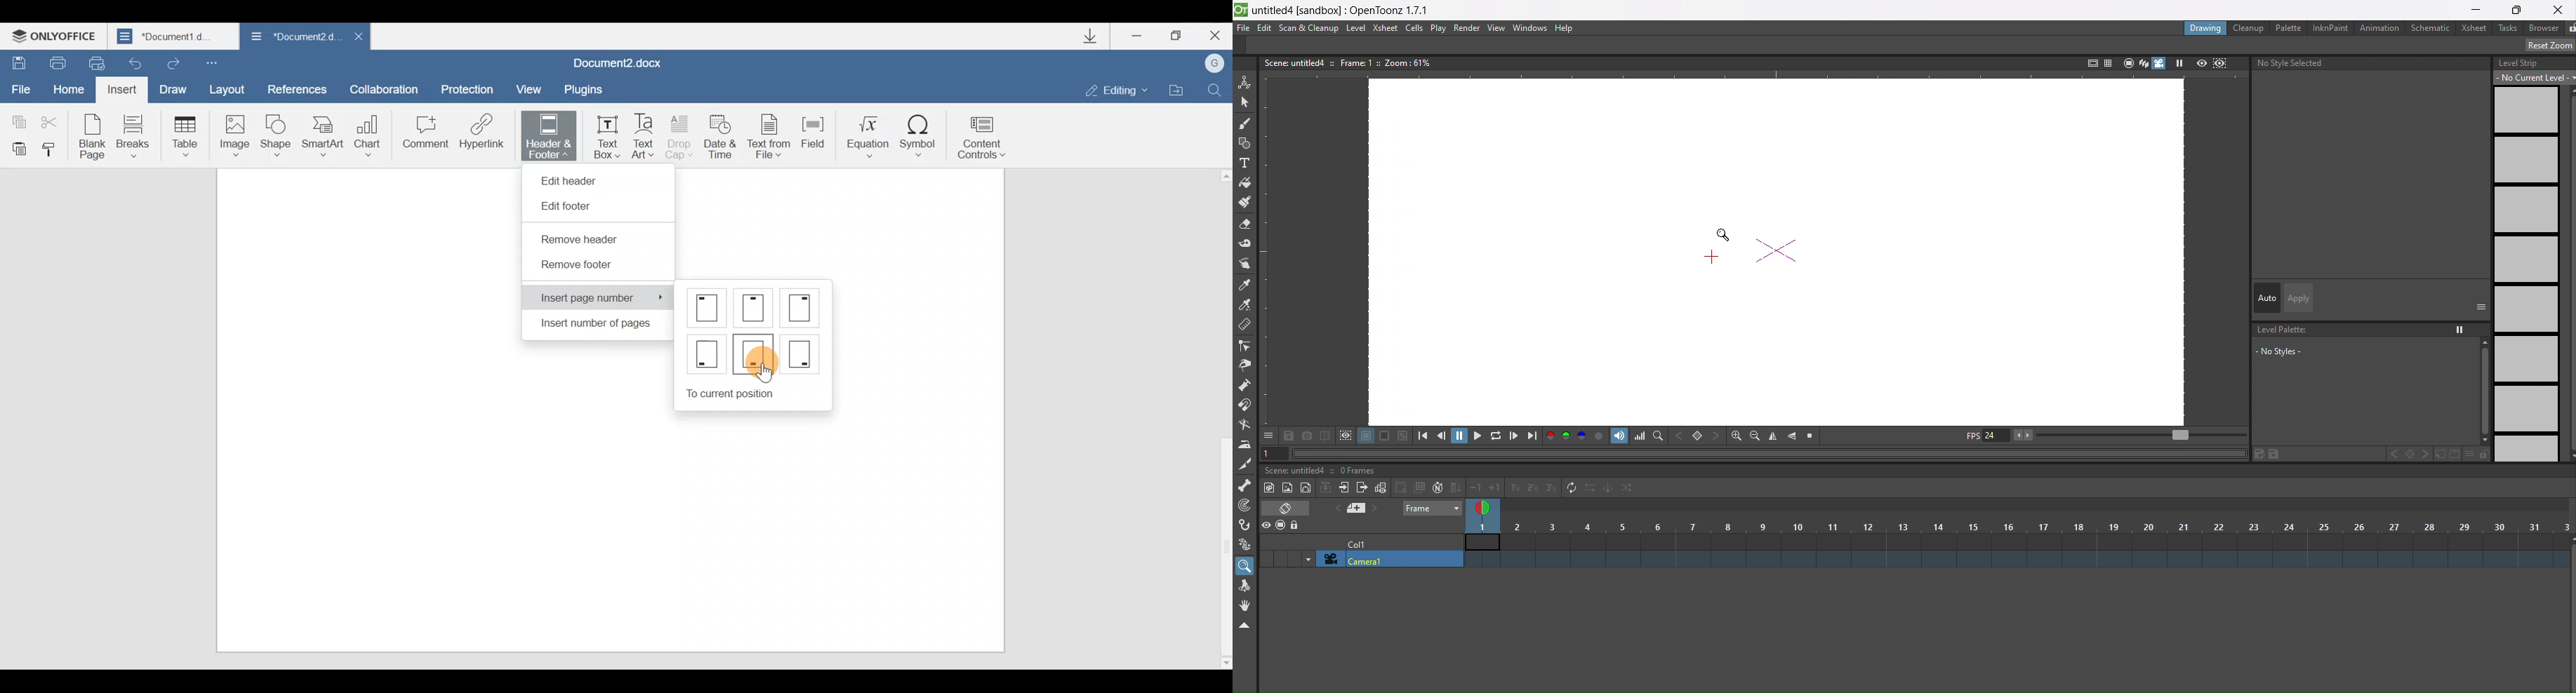  Describe the element at coordinates (1347, 436) in the screenshot. I see `icon` at that location.